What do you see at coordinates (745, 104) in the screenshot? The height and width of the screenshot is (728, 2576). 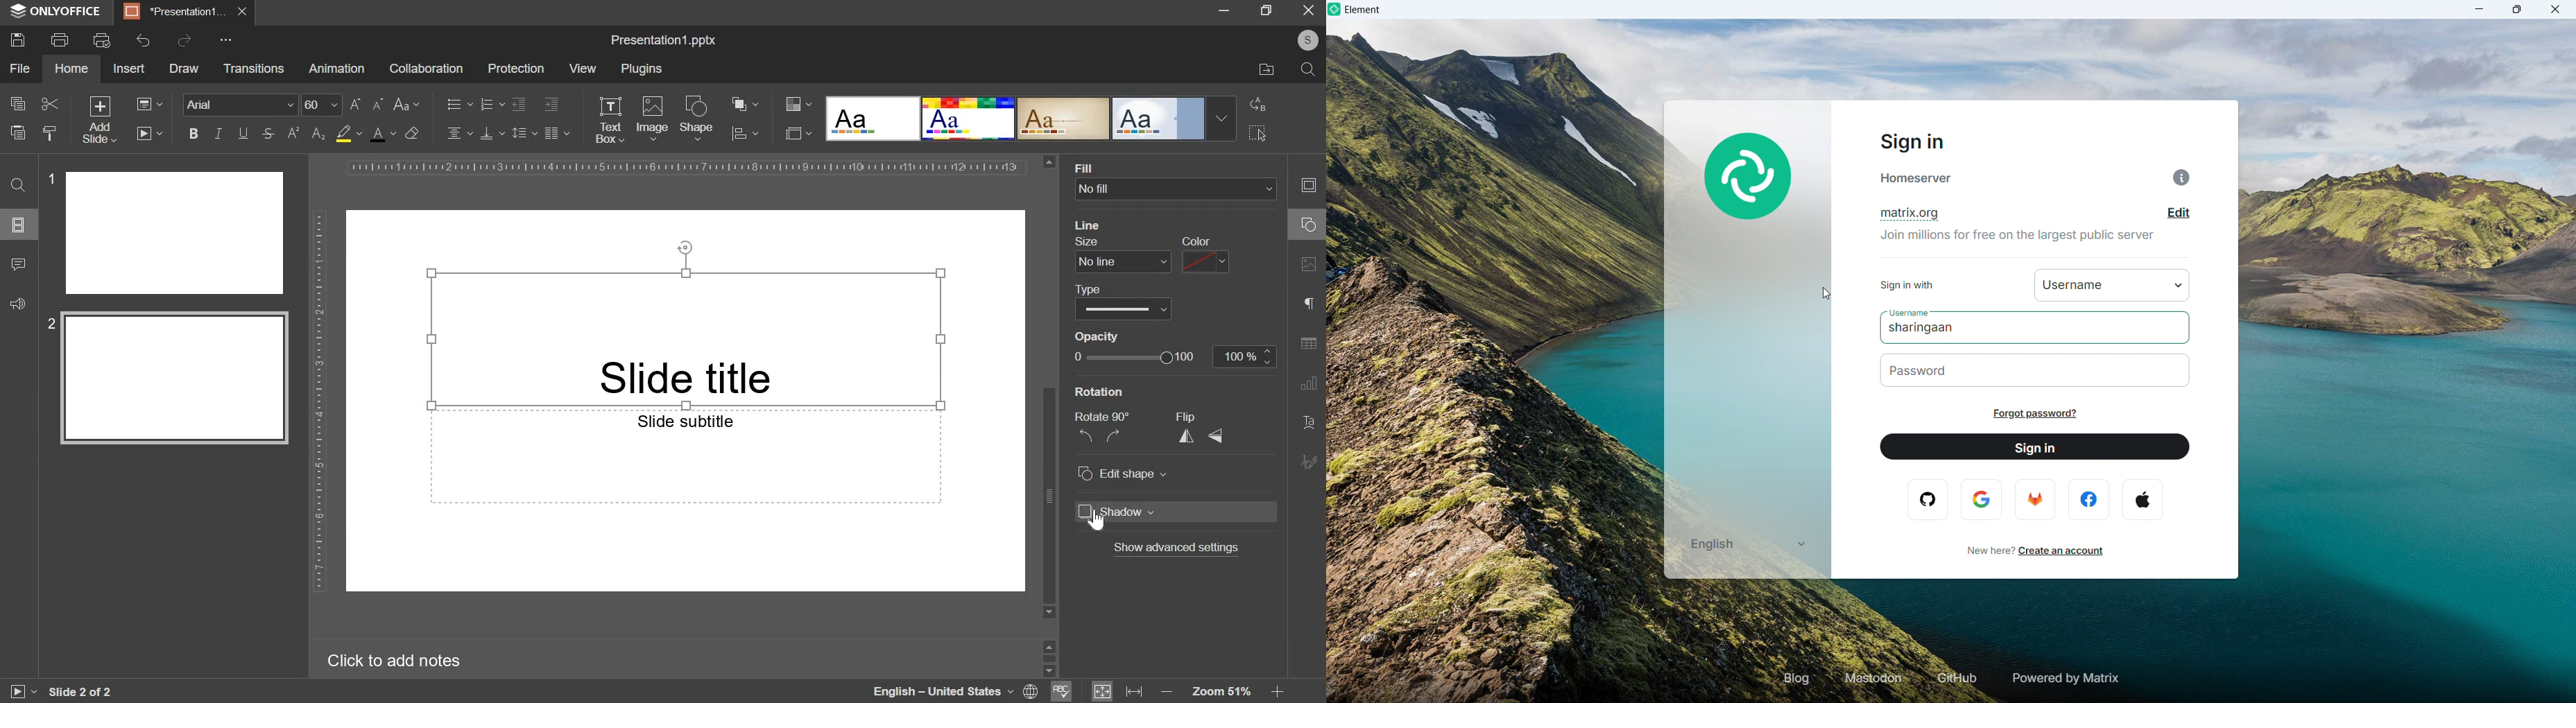 I see `arrange` at bounding box center [745, 104].